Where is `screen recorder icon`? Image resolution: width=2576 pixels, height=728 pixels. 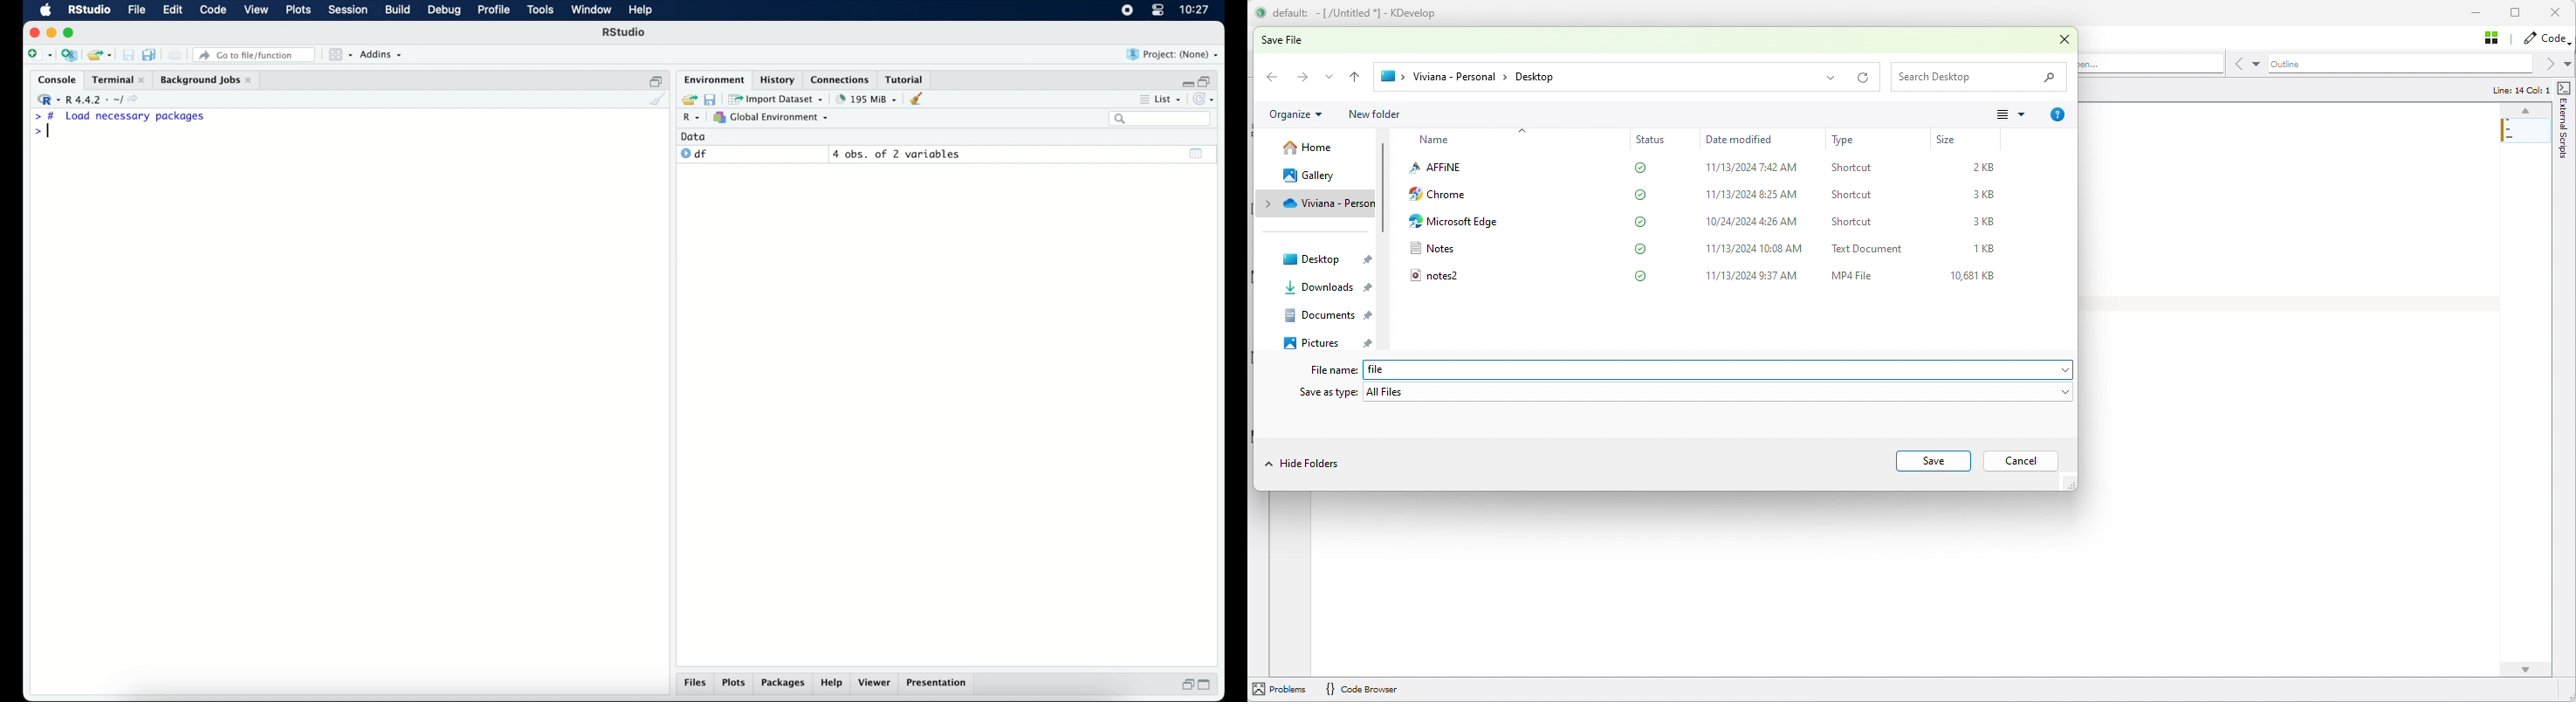 screen recorder icon is located at coordinates (1126, 10).